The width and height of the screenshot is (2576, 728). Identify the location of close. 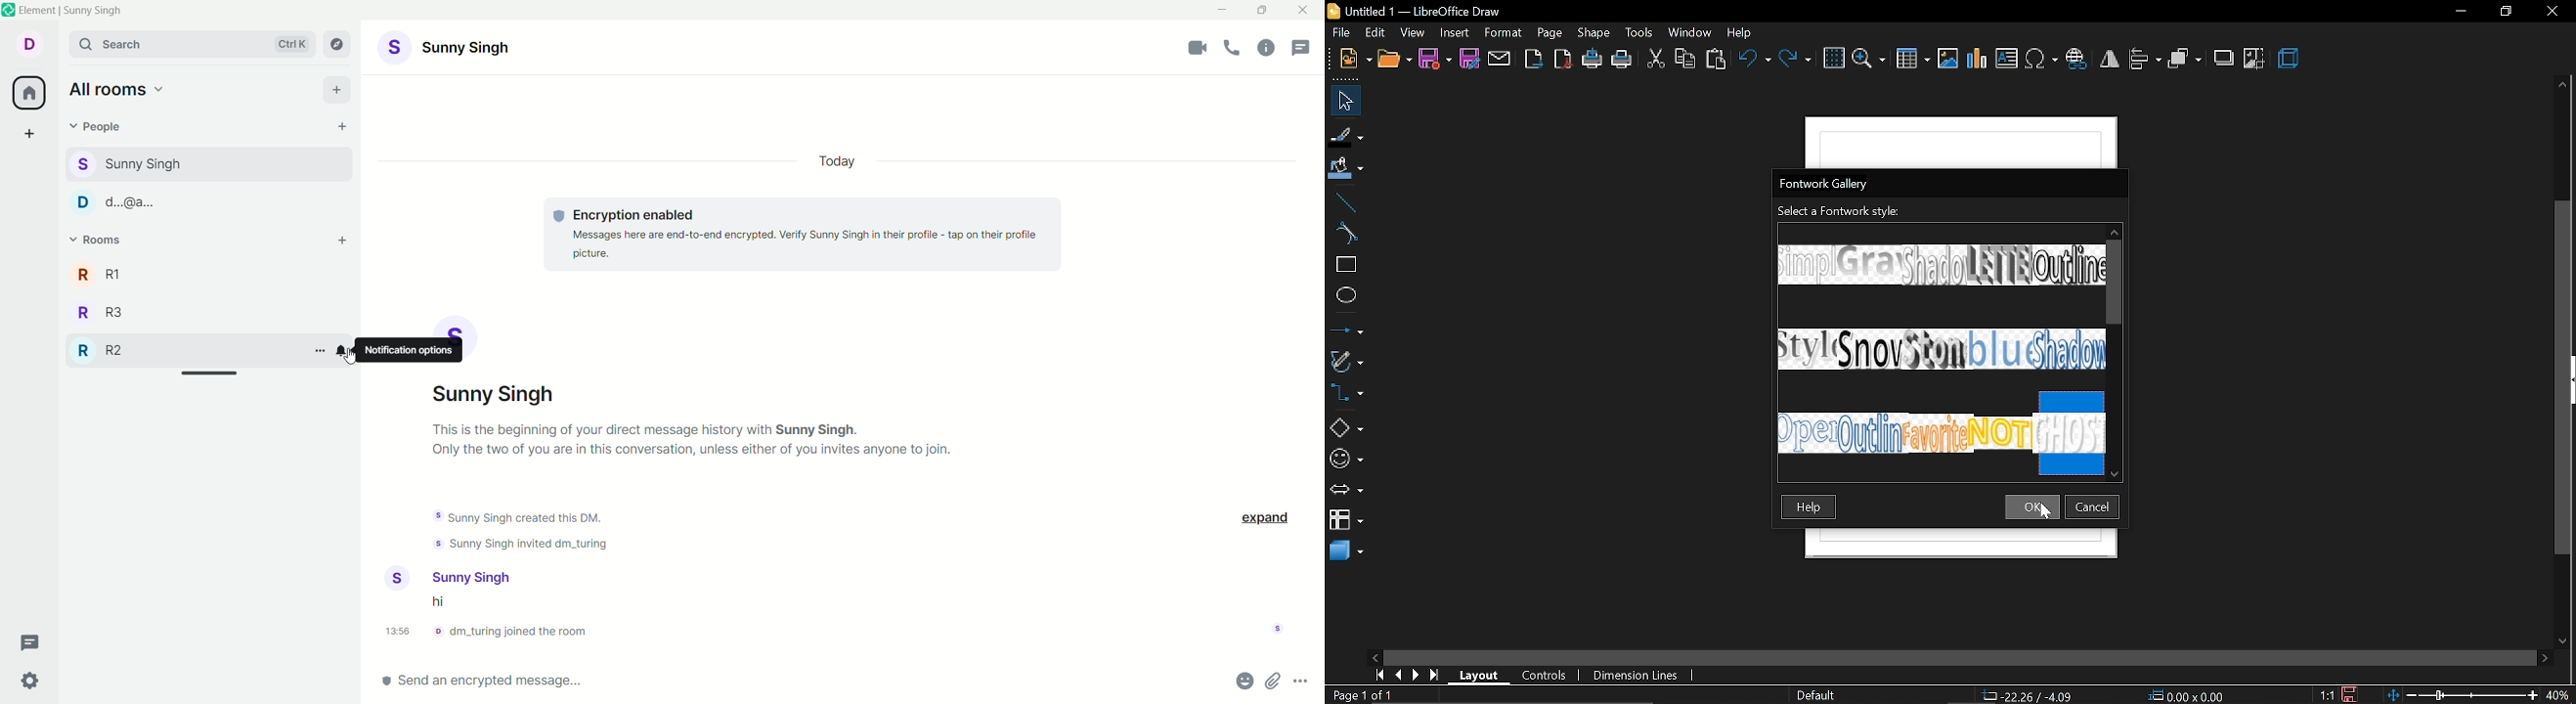
(1306, 12).